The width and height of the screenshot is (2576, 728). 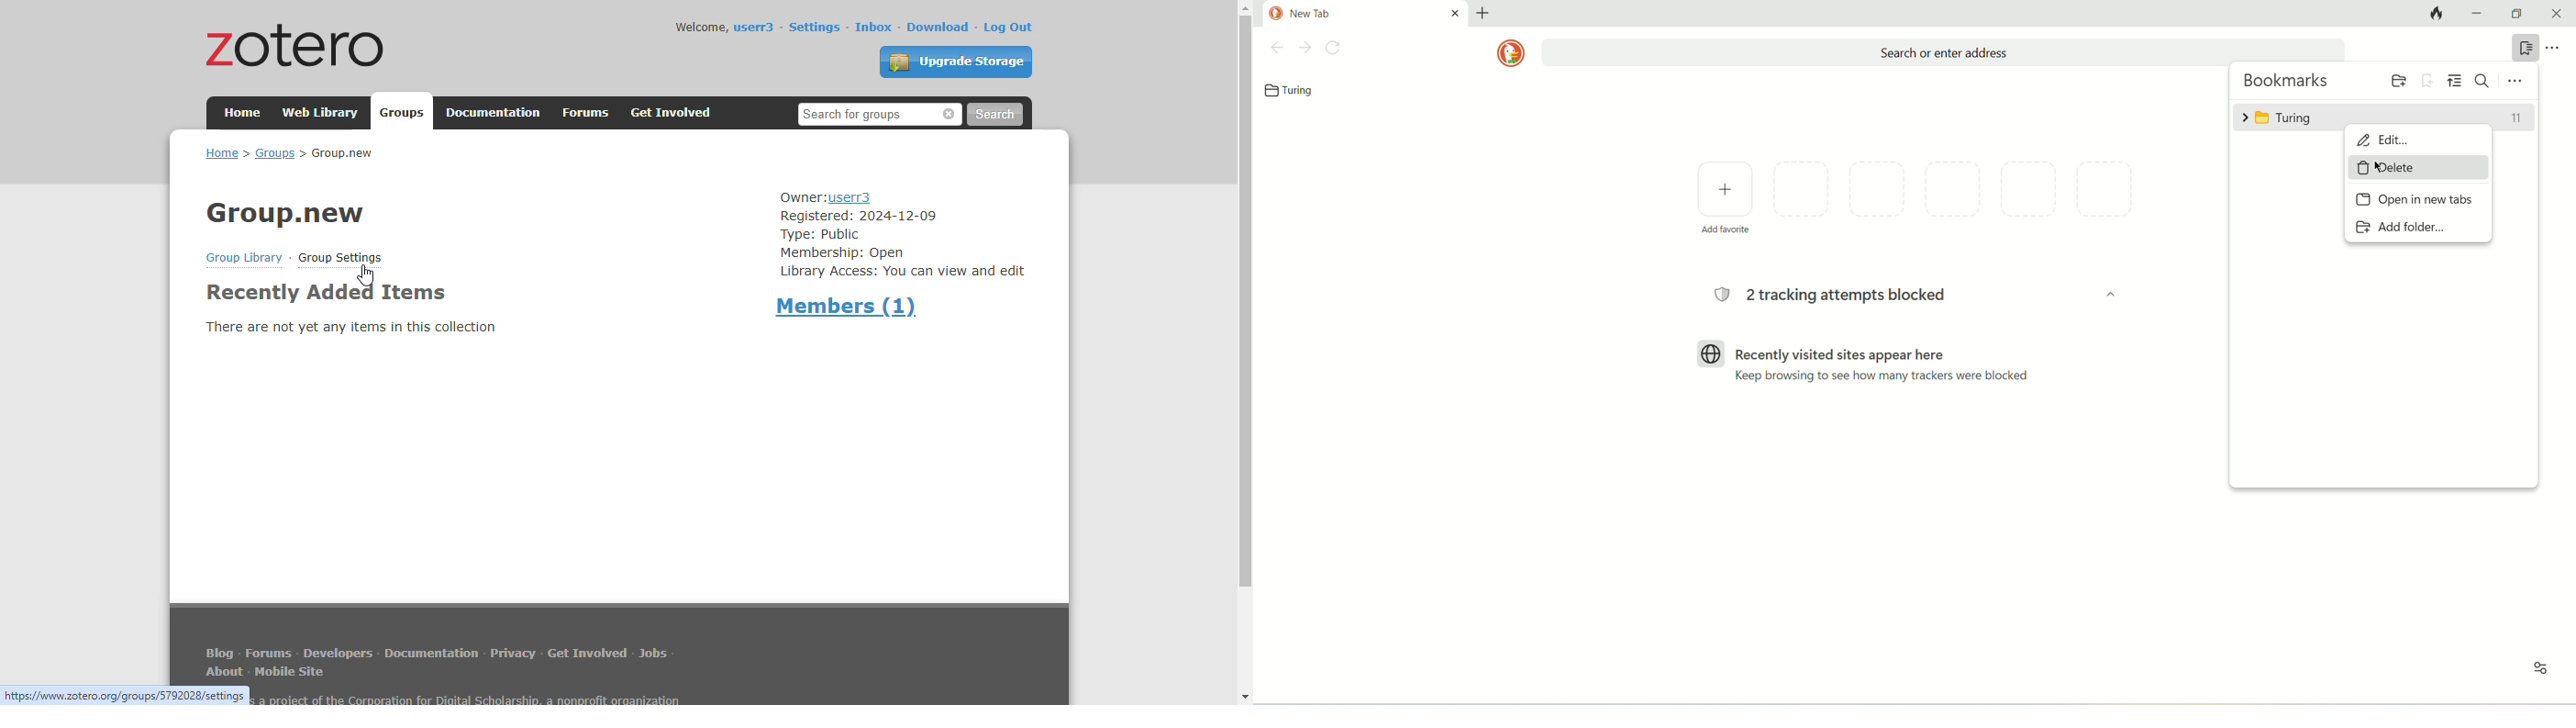 What do you see at coordinates (957, 62) in the screenshot?
I see `upgrade storage` at bounding box center [957, 62].